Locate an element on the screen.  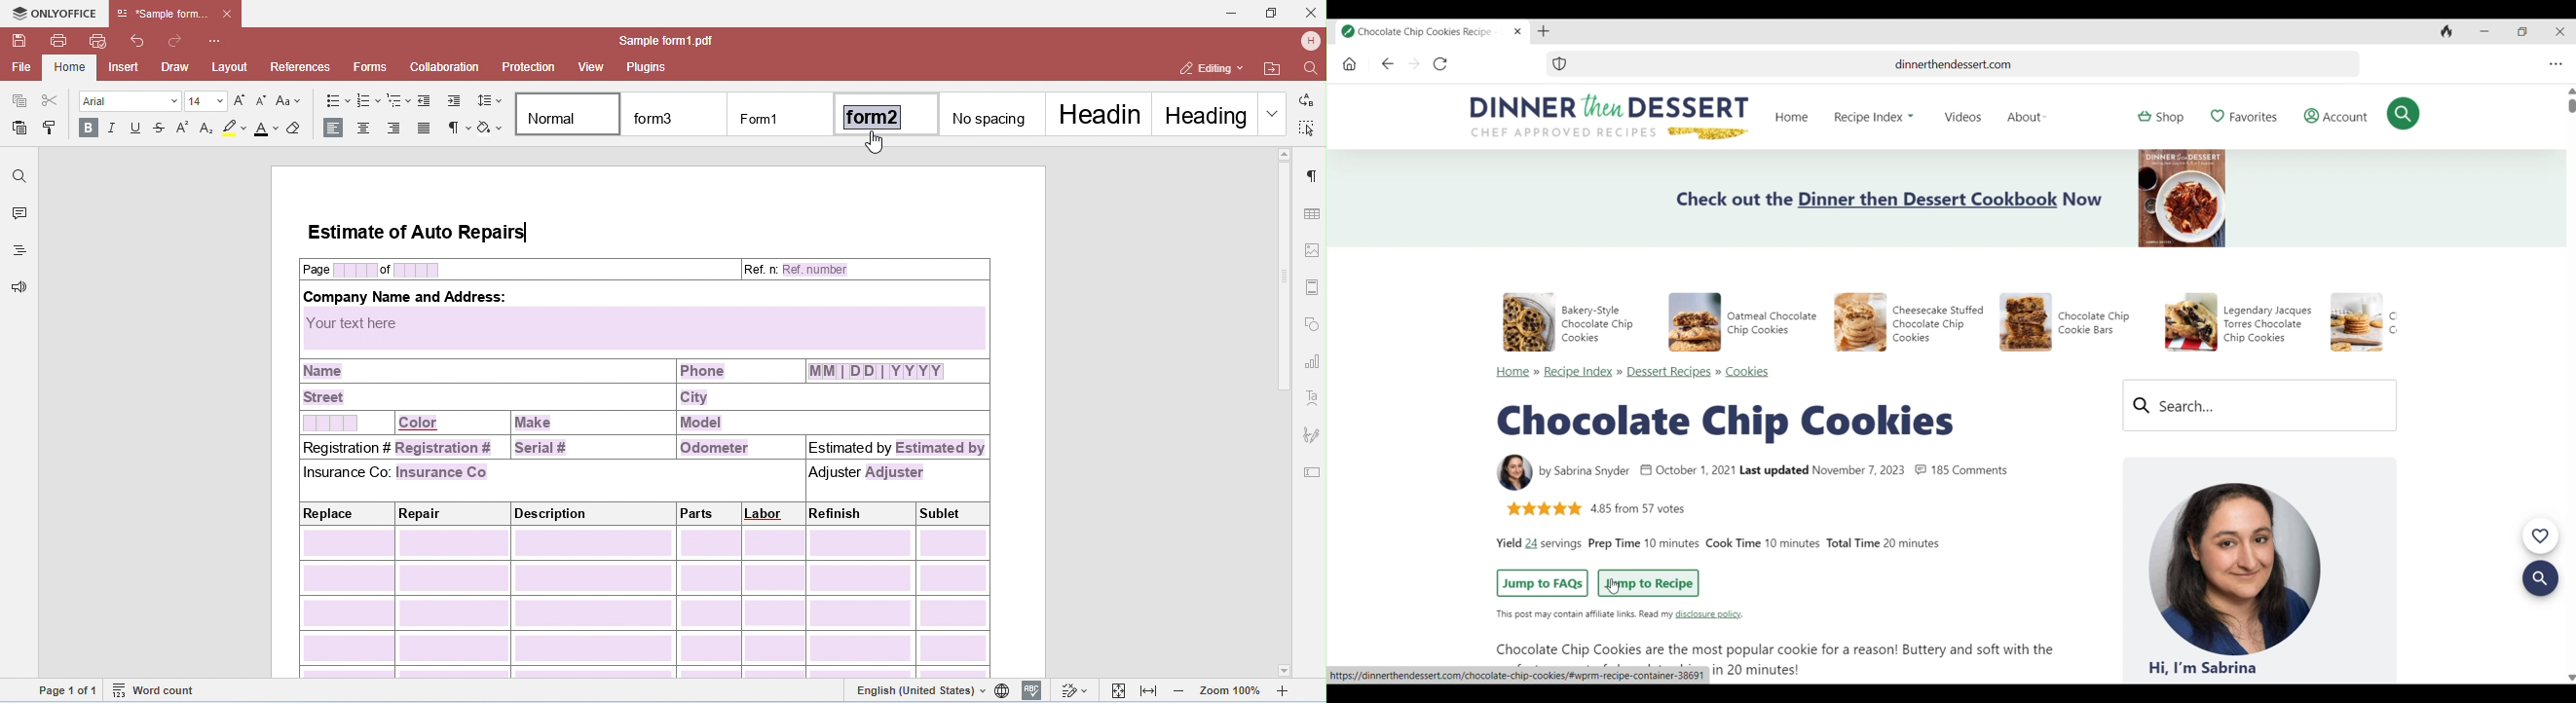
Go back is located at coordinates (1388, 64).